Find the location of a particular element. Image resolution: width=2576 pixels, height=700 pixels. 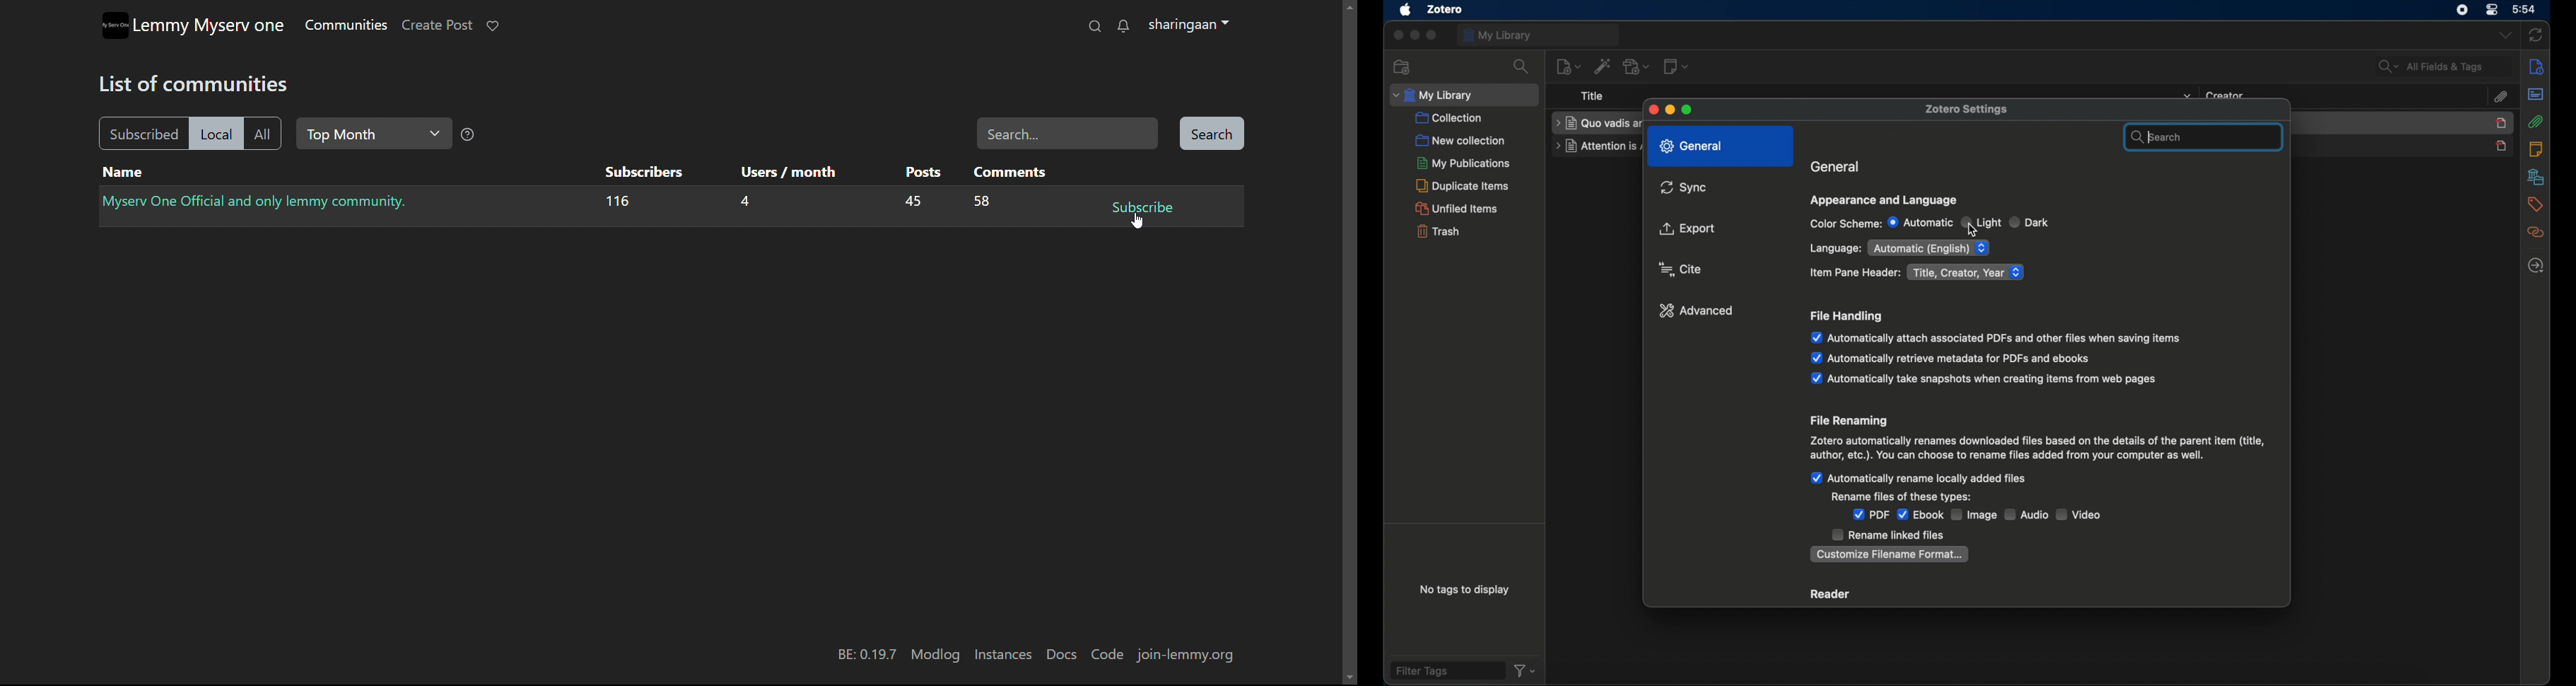

unread messages is located at coordinates (1123, 27).